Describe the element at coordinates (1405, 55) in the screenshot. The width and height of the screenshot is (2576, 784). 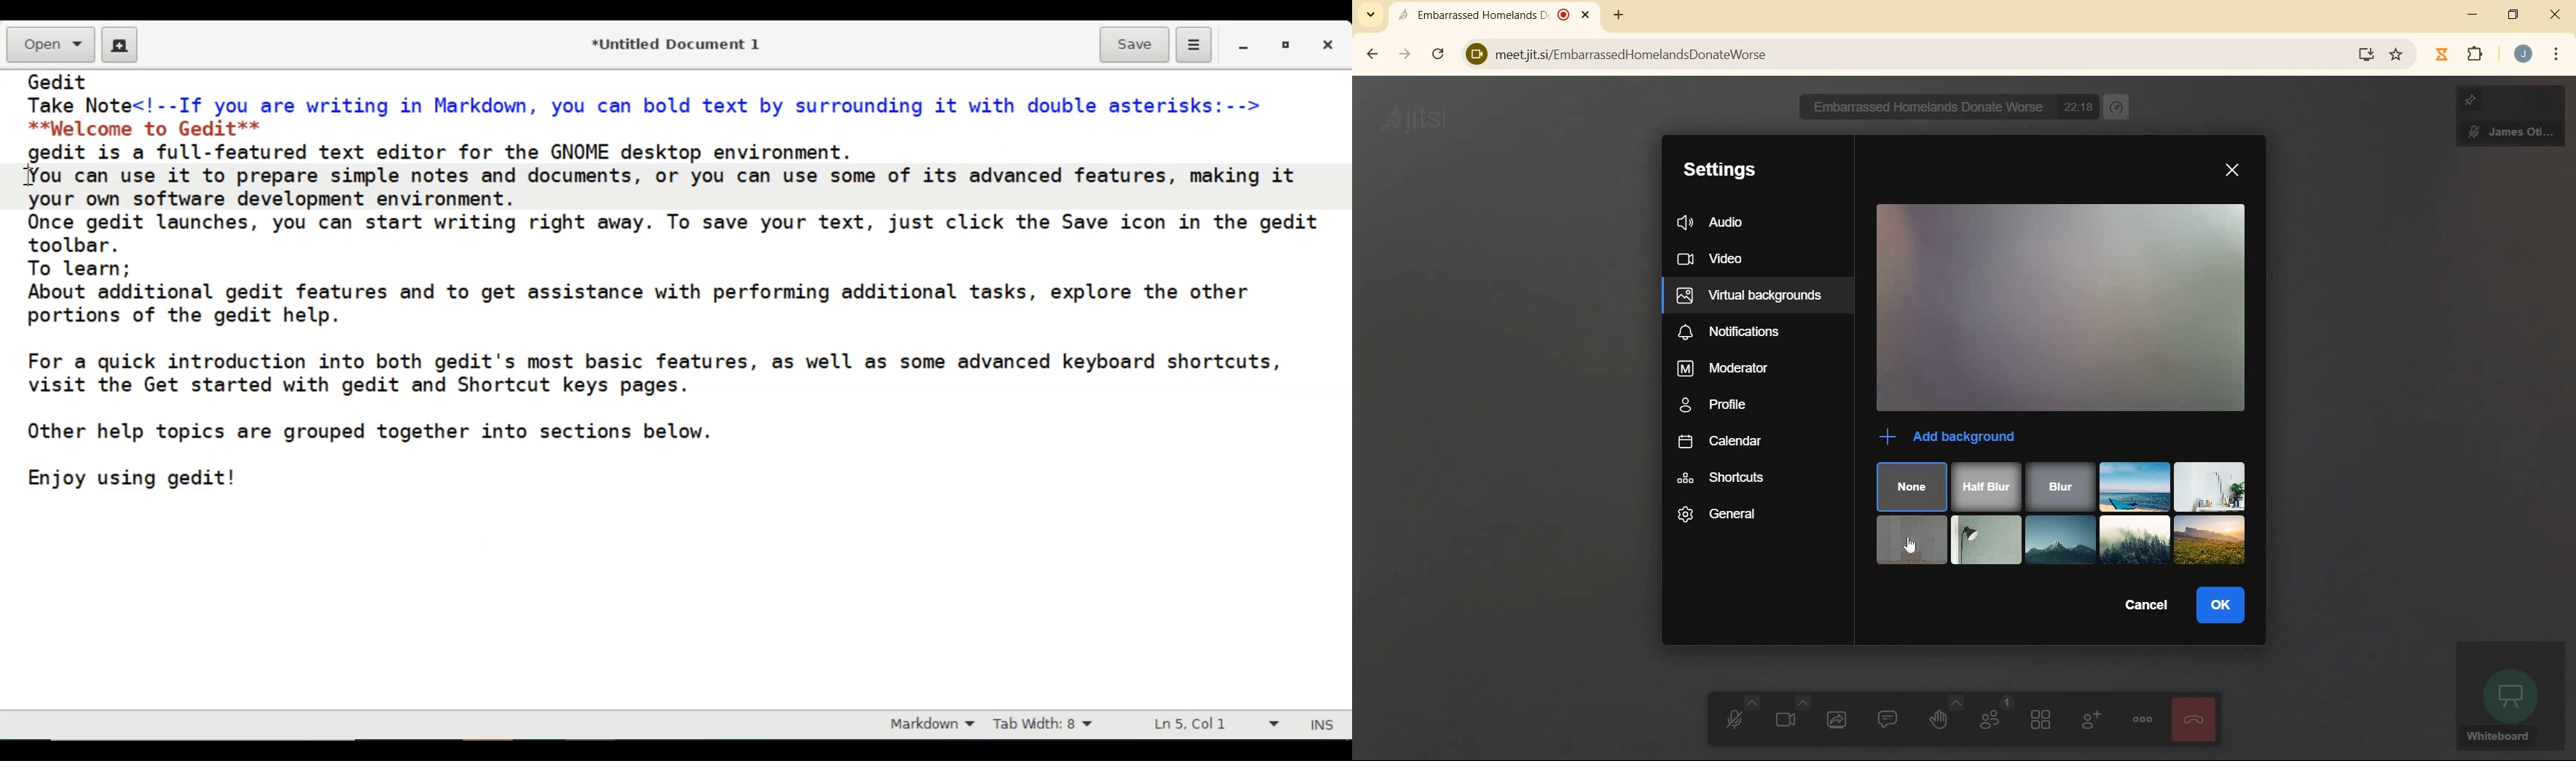
I see `forward` at that location.